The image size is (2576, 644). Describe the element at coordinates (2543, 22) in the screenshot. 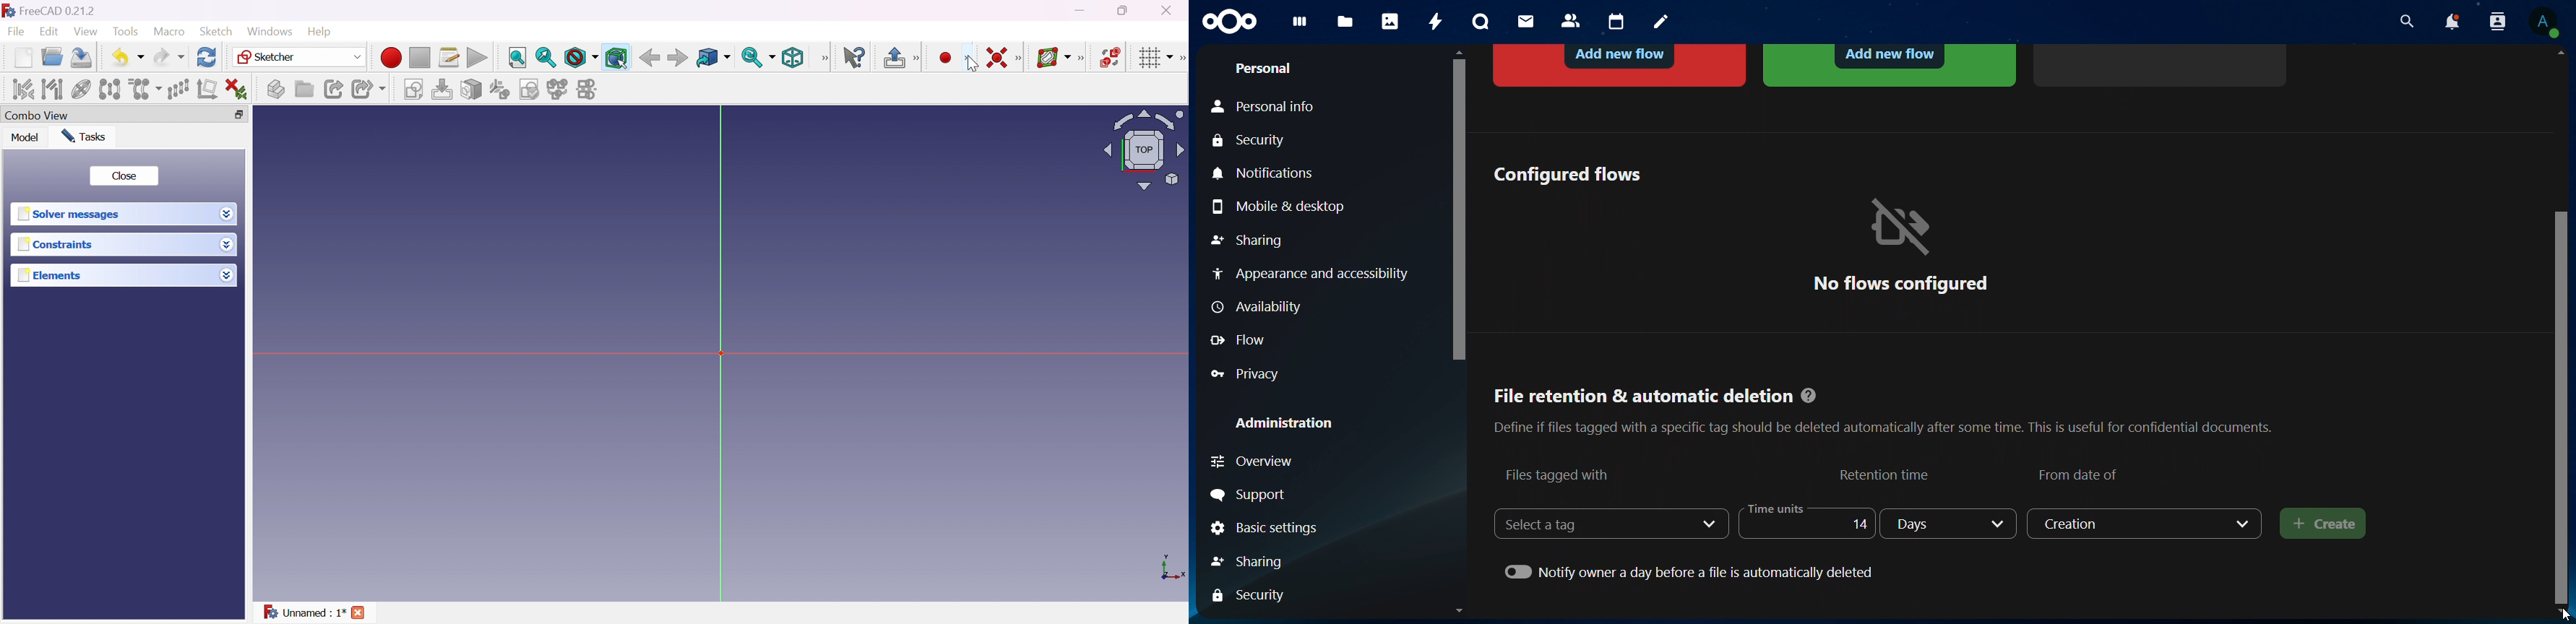

I see `view profile` at that location.